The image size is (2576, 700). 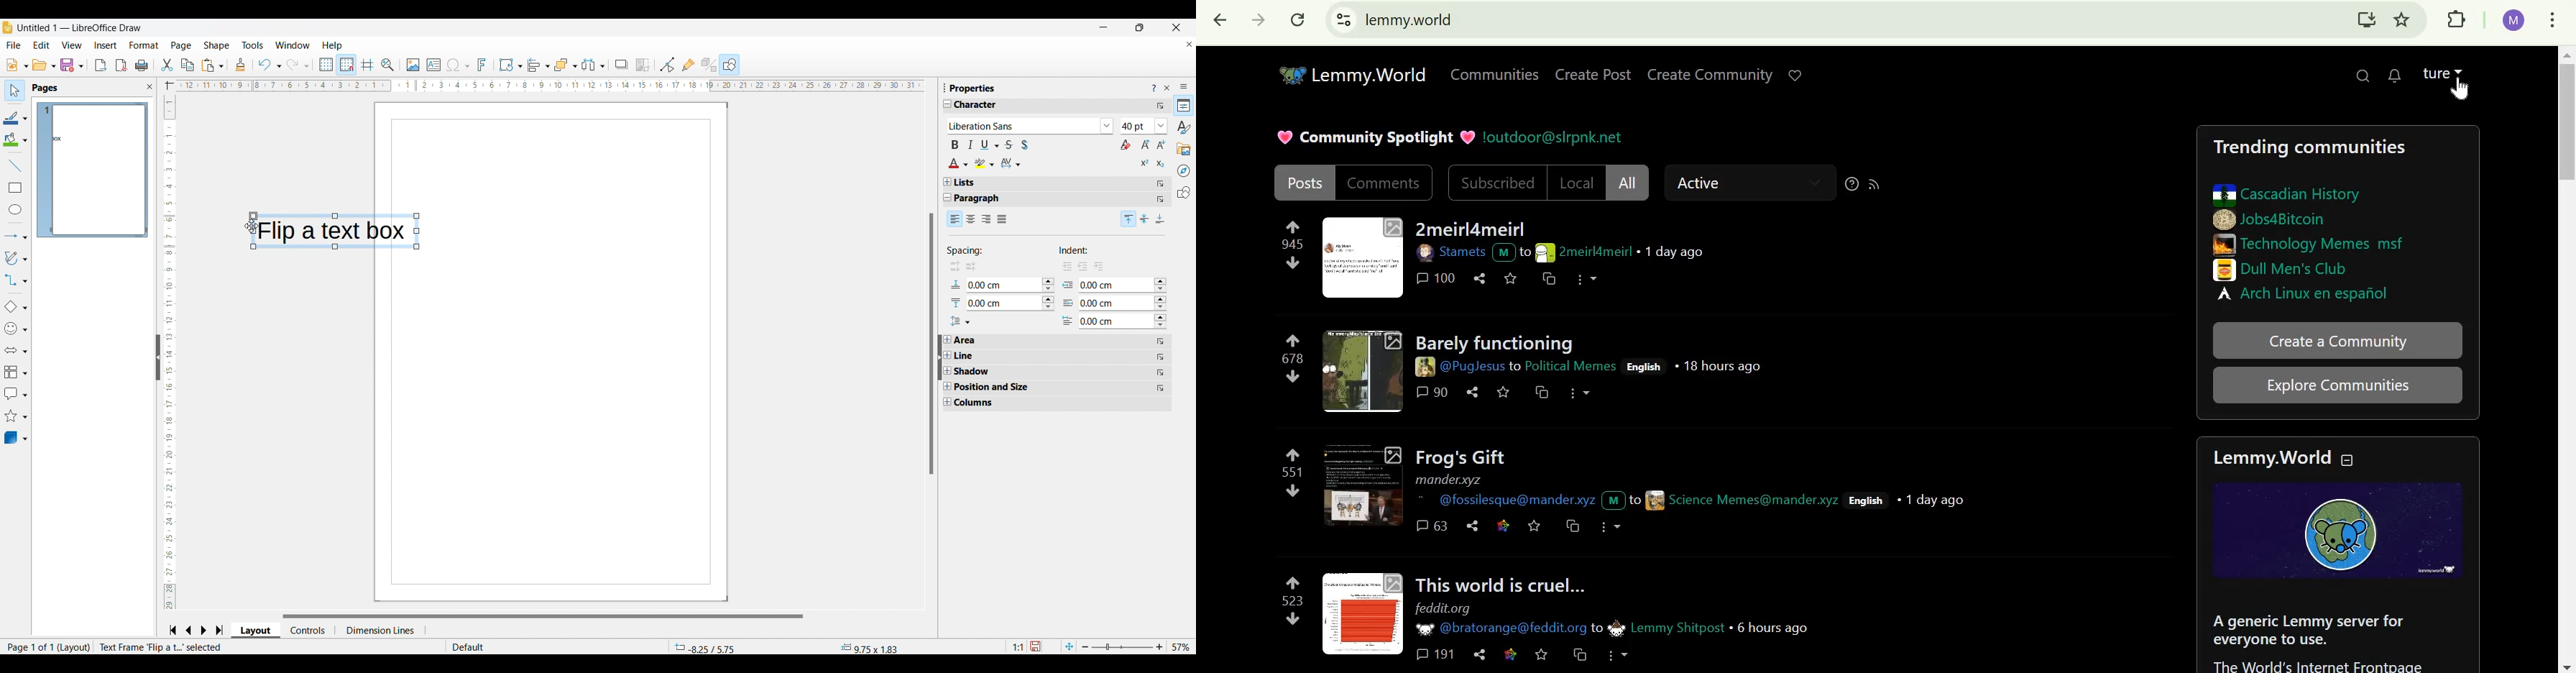 What do you see at coordinates (667, 65) in the screenshot?
I see `Toggle point edit mode` at bounding box center [667, 65].